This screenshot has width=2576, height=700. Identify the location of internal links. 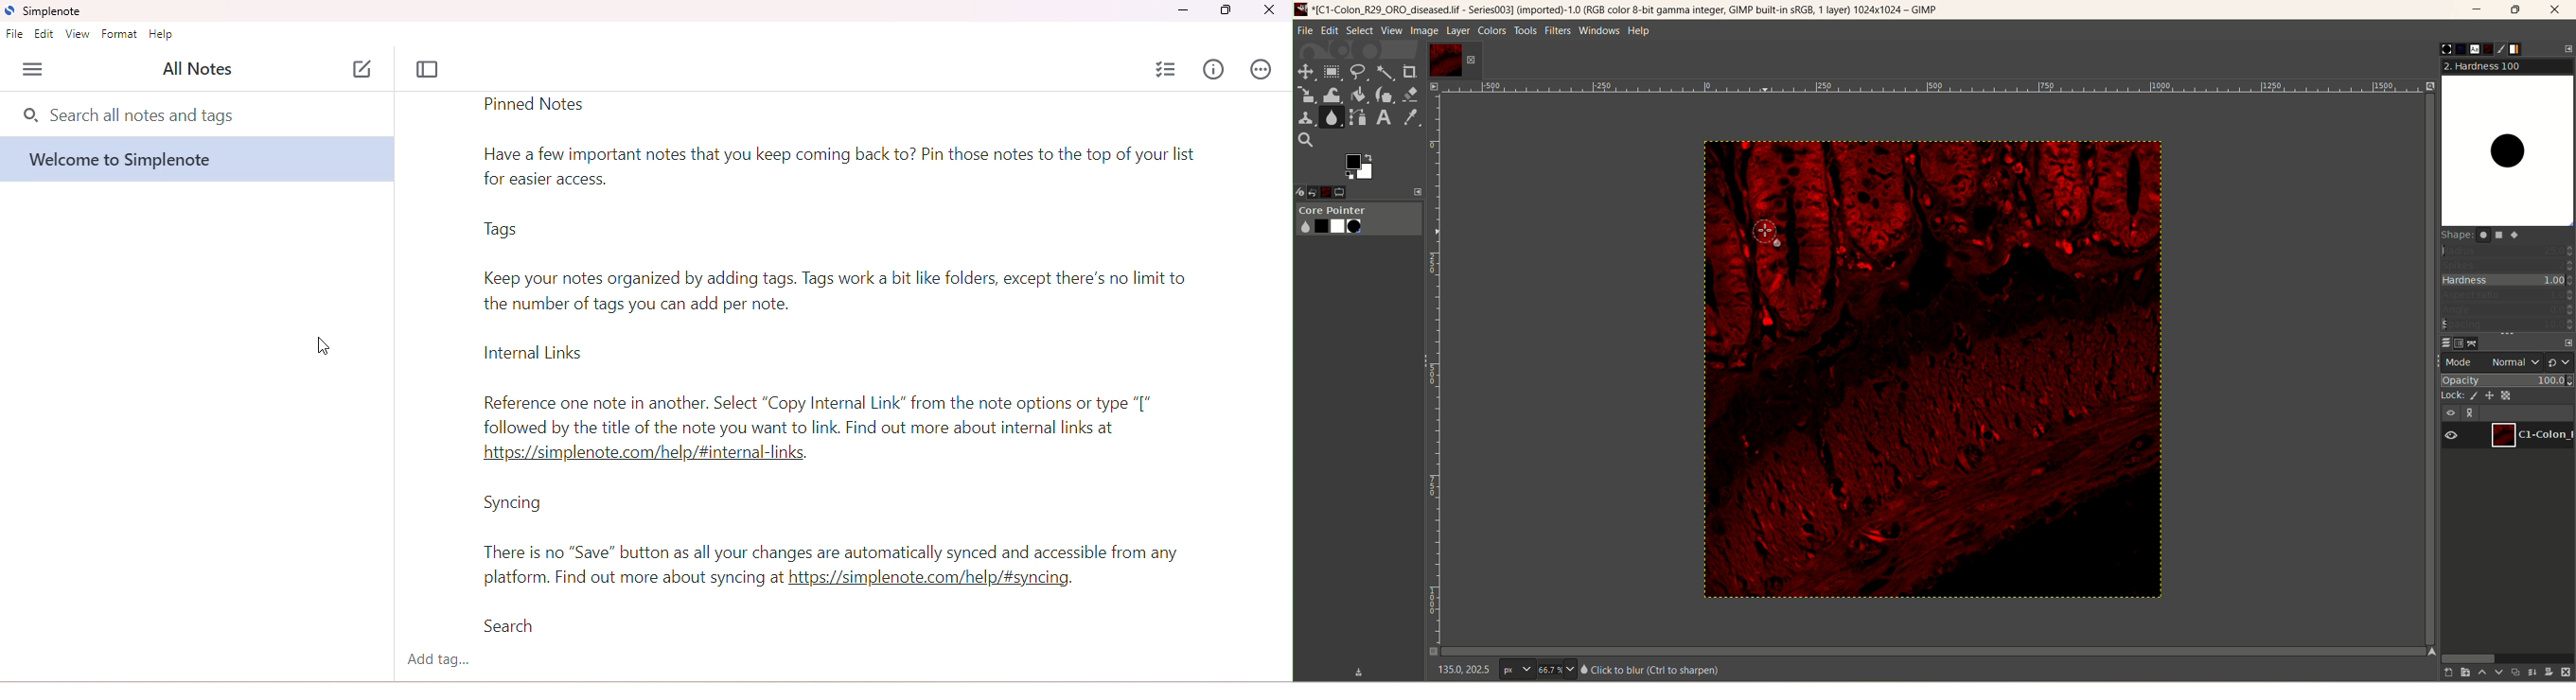
(547, 354).